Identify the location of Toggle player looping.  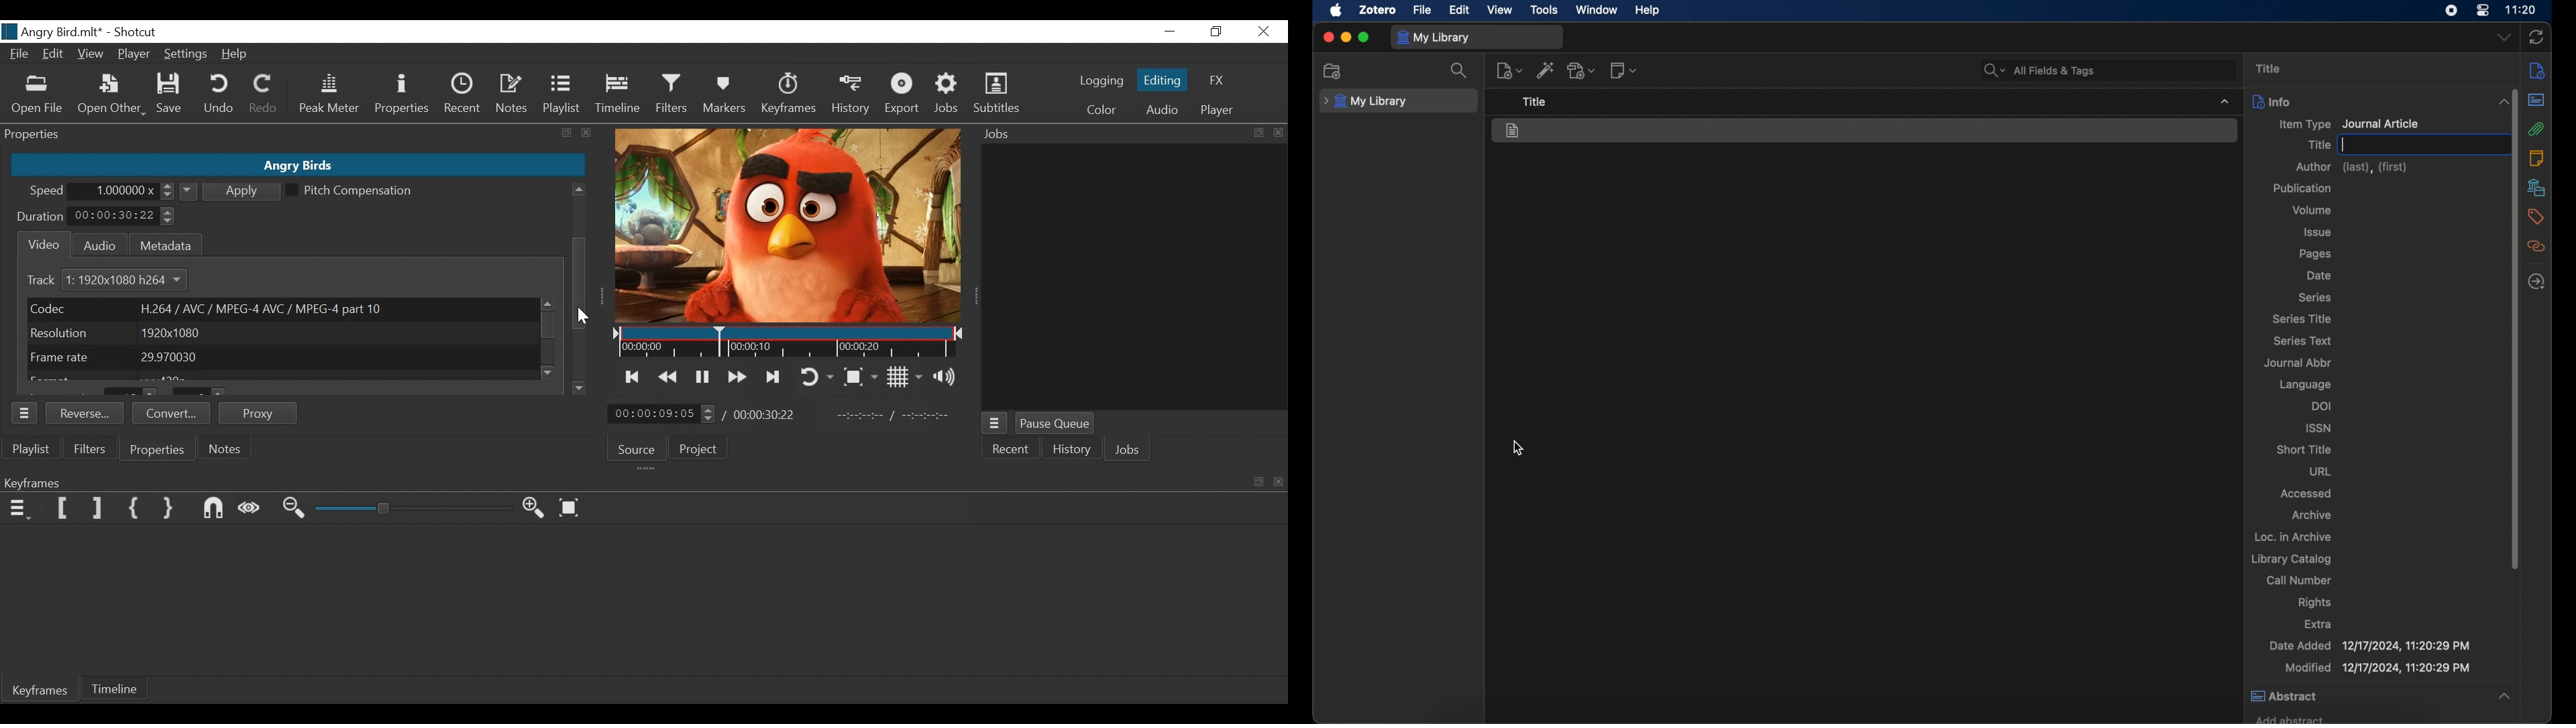
(819, 376).